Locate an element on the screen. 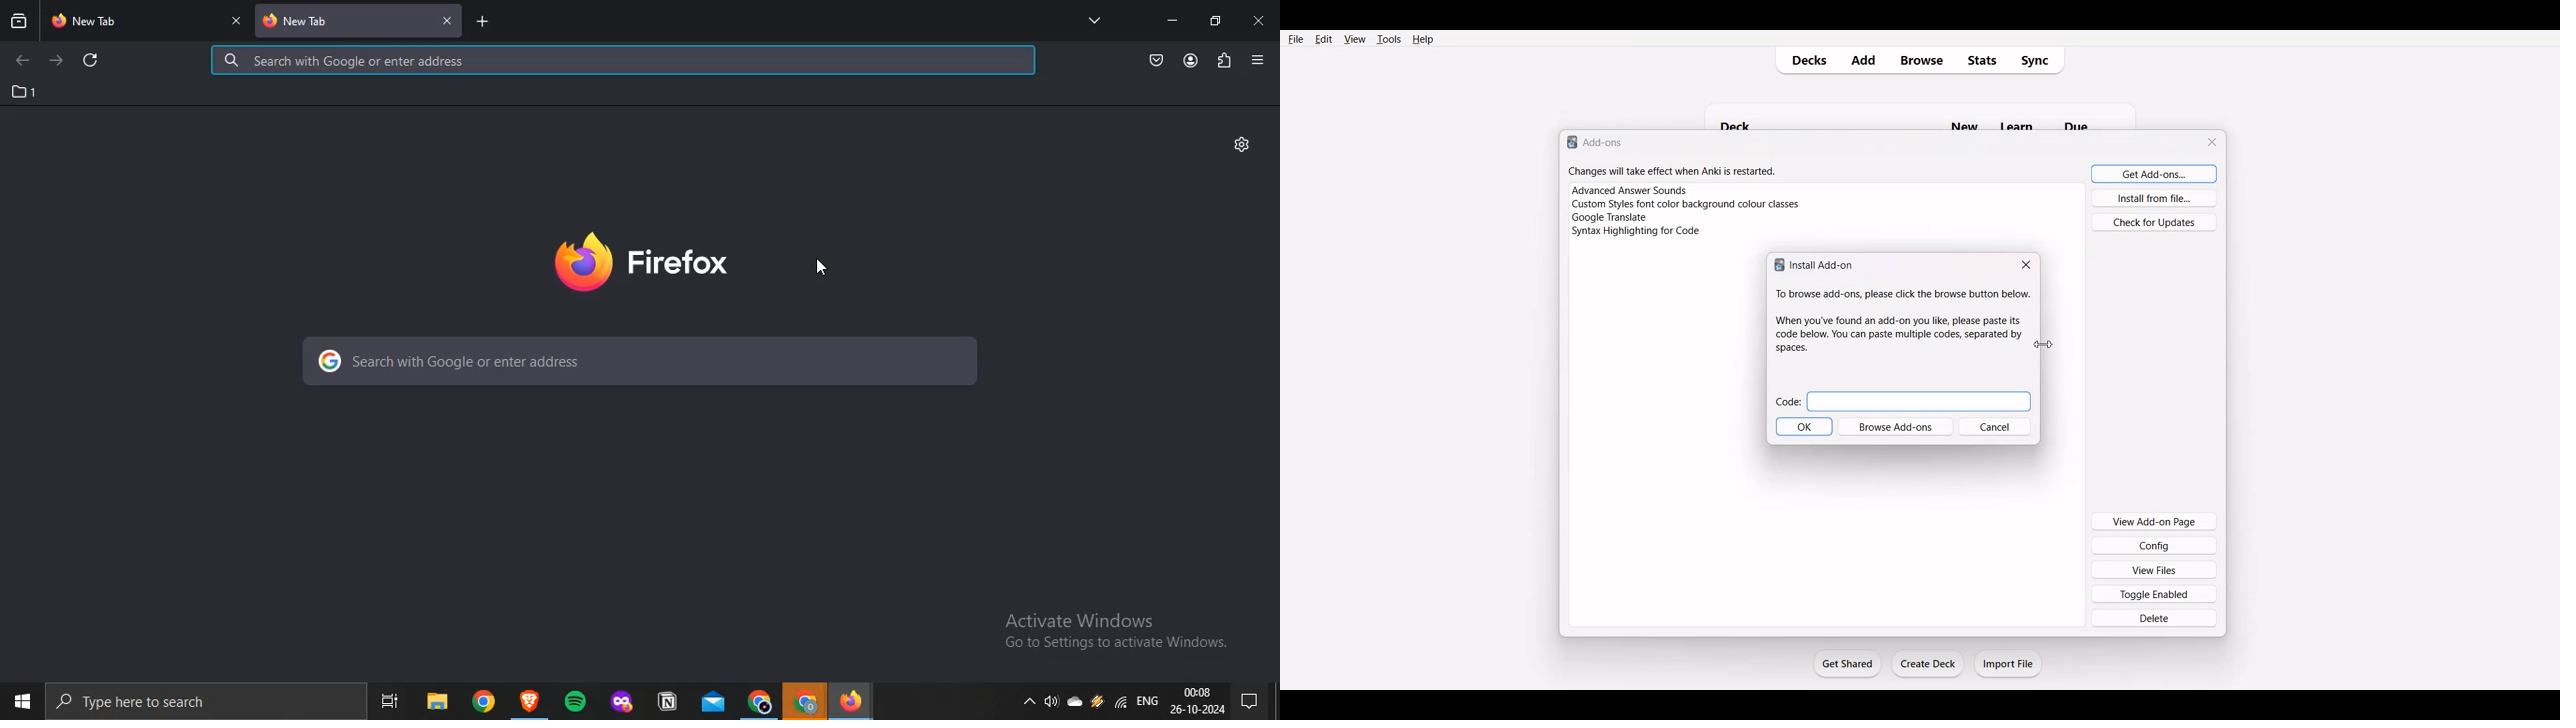 The height and width of the screenshot is (728, 2576). back is located at coordinates (22, 61).